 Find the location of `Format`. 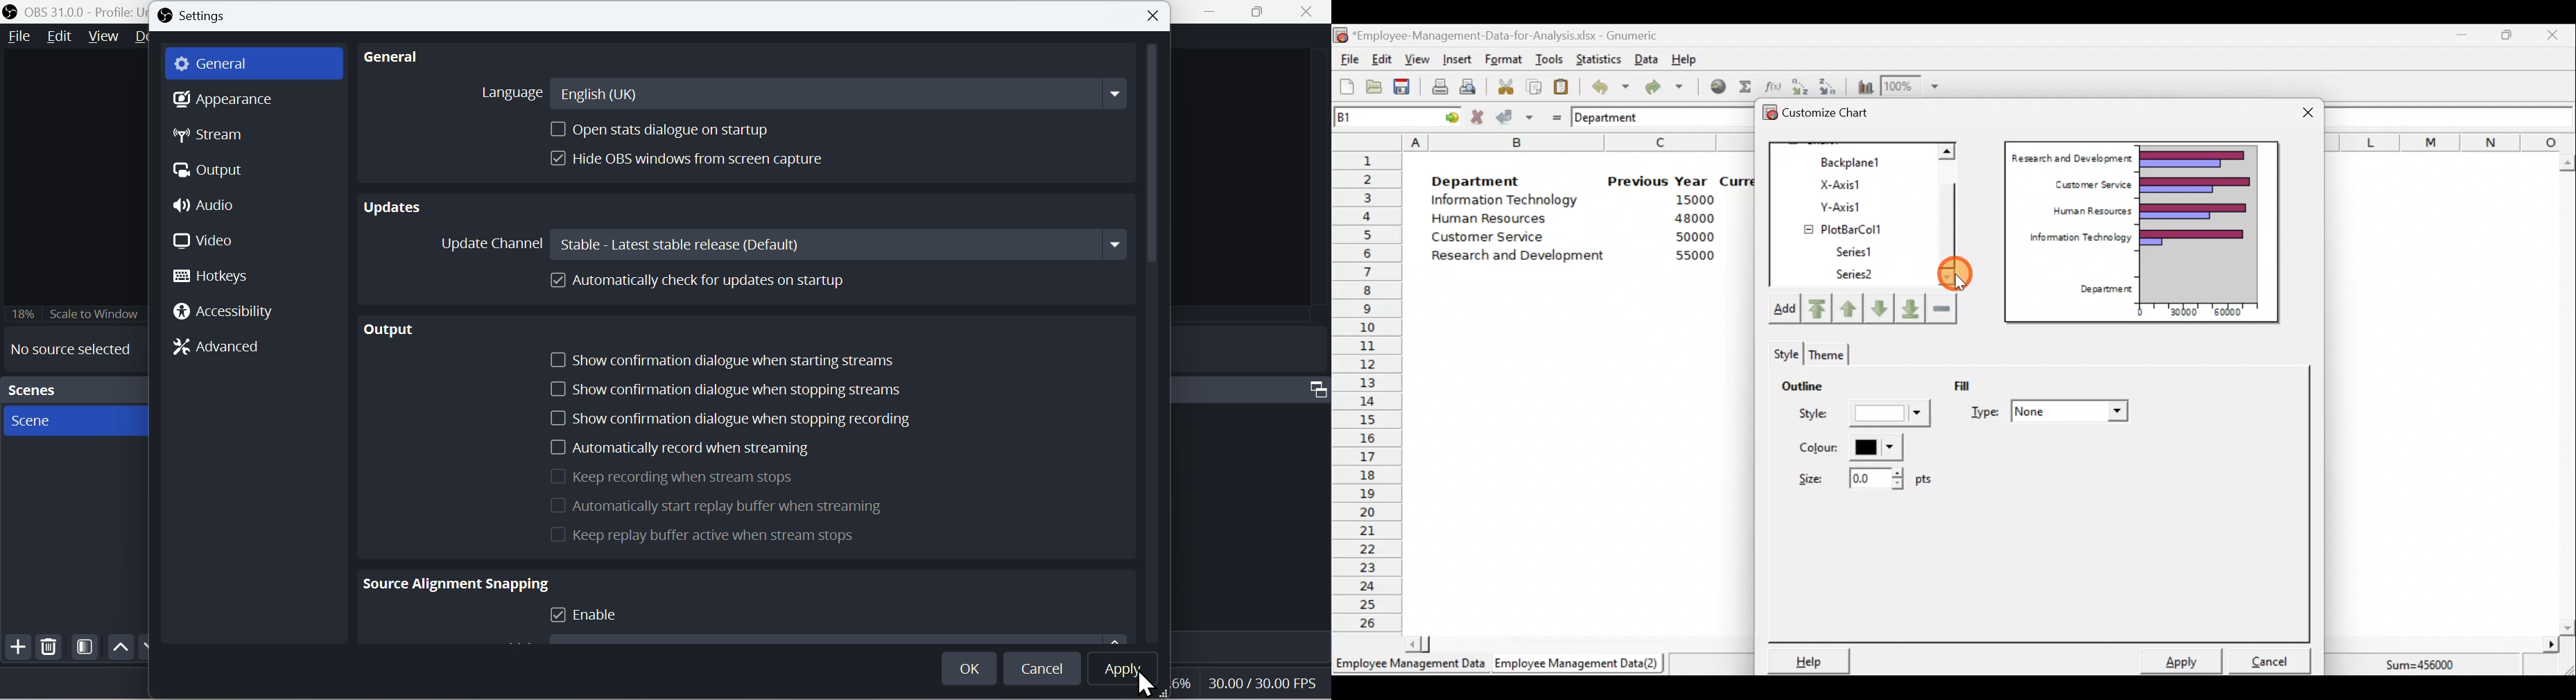

Format is located at coordinates (1503, 60).